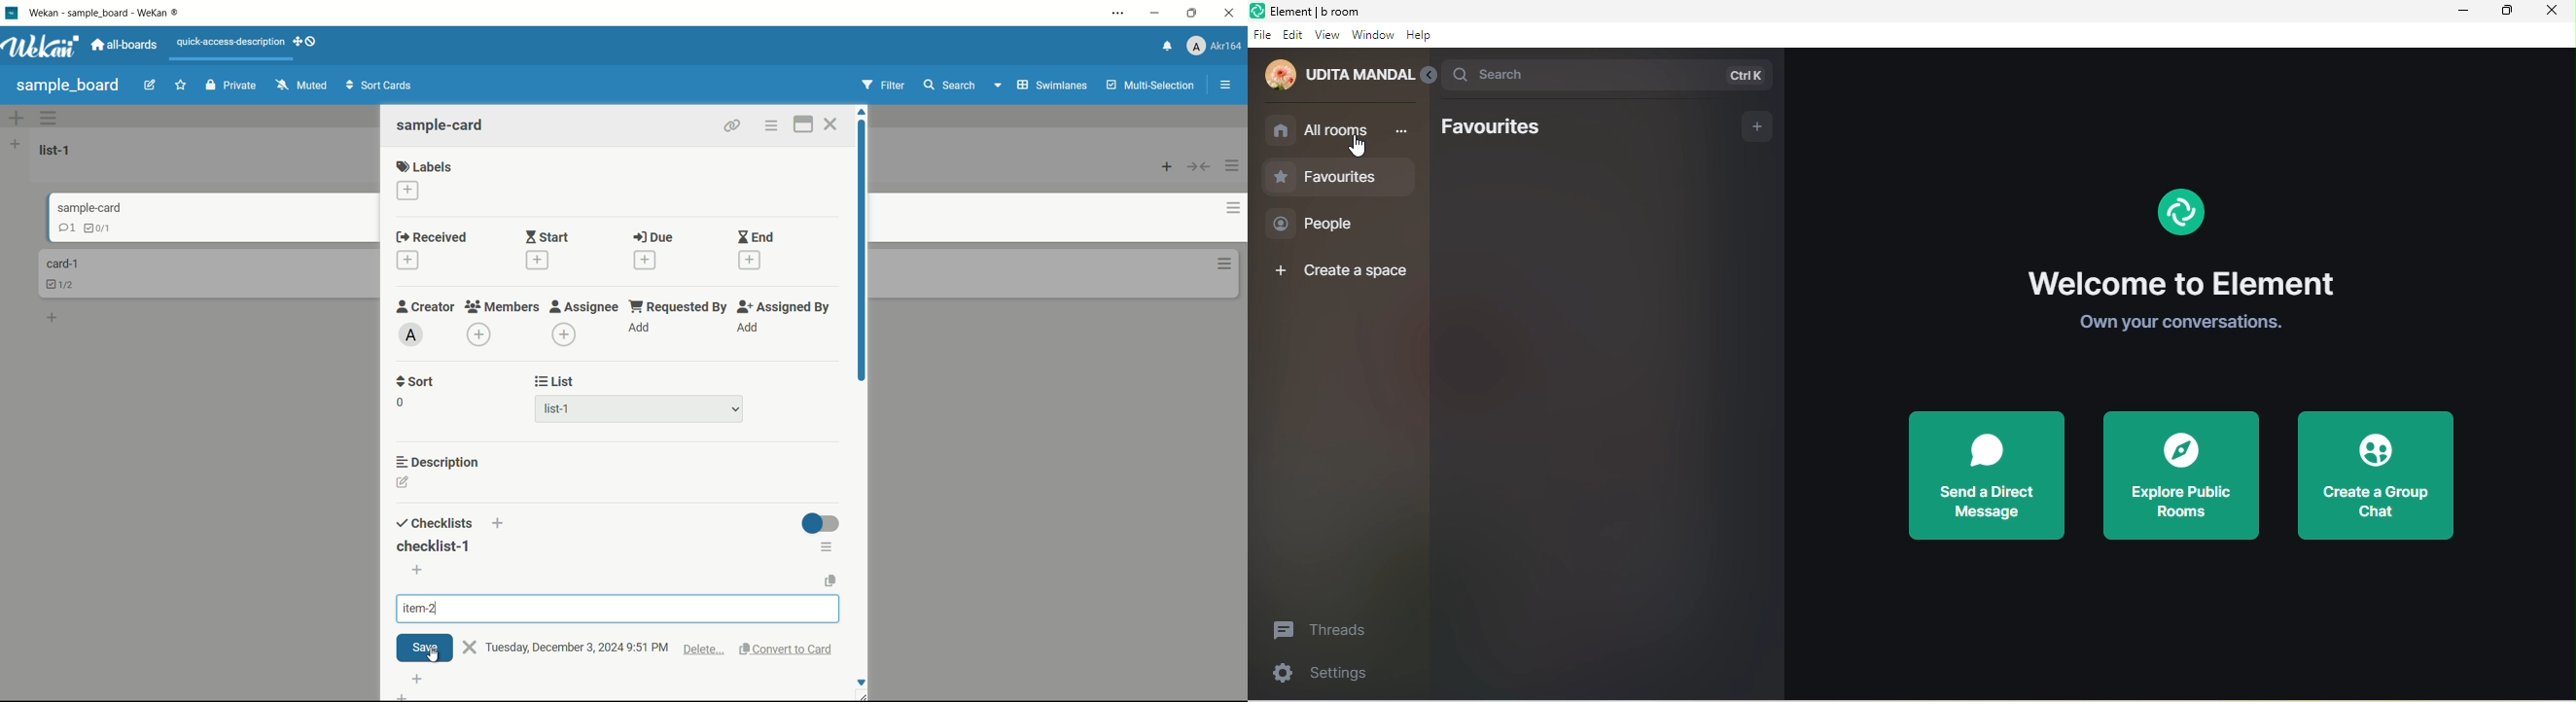  Describe the element at coordinates (436, 524) in the screenshot. I see `checklists` at that location.